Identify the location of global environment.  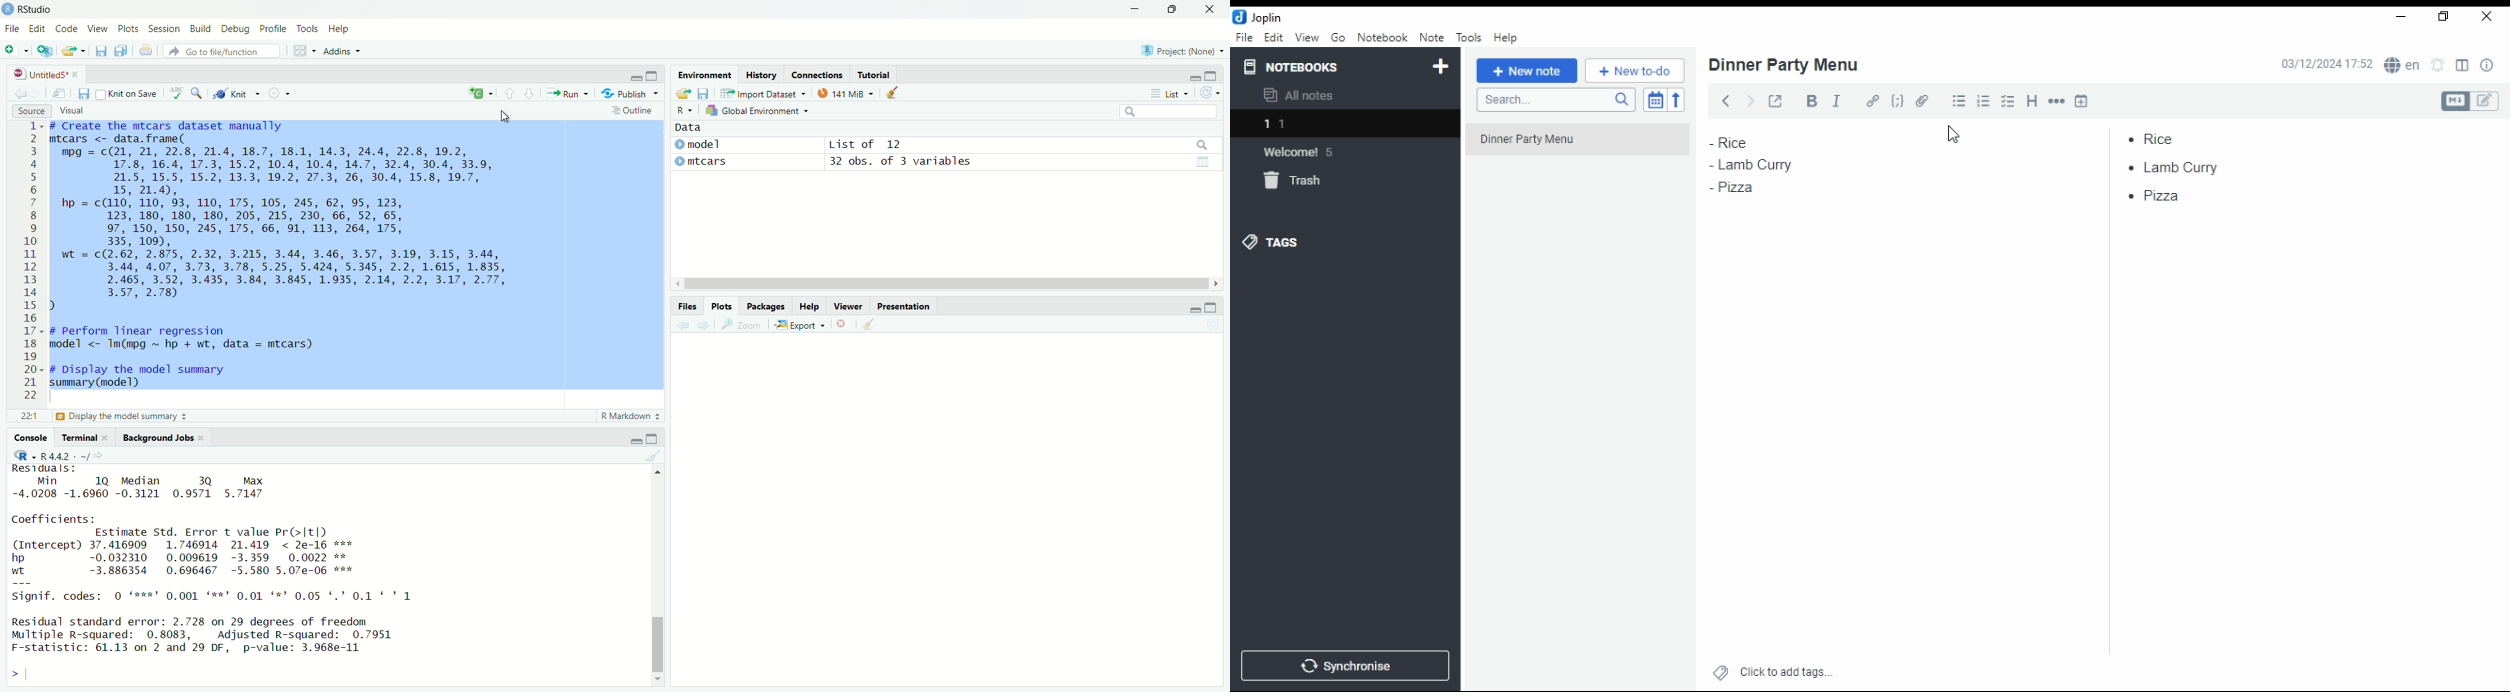
(756, 111).